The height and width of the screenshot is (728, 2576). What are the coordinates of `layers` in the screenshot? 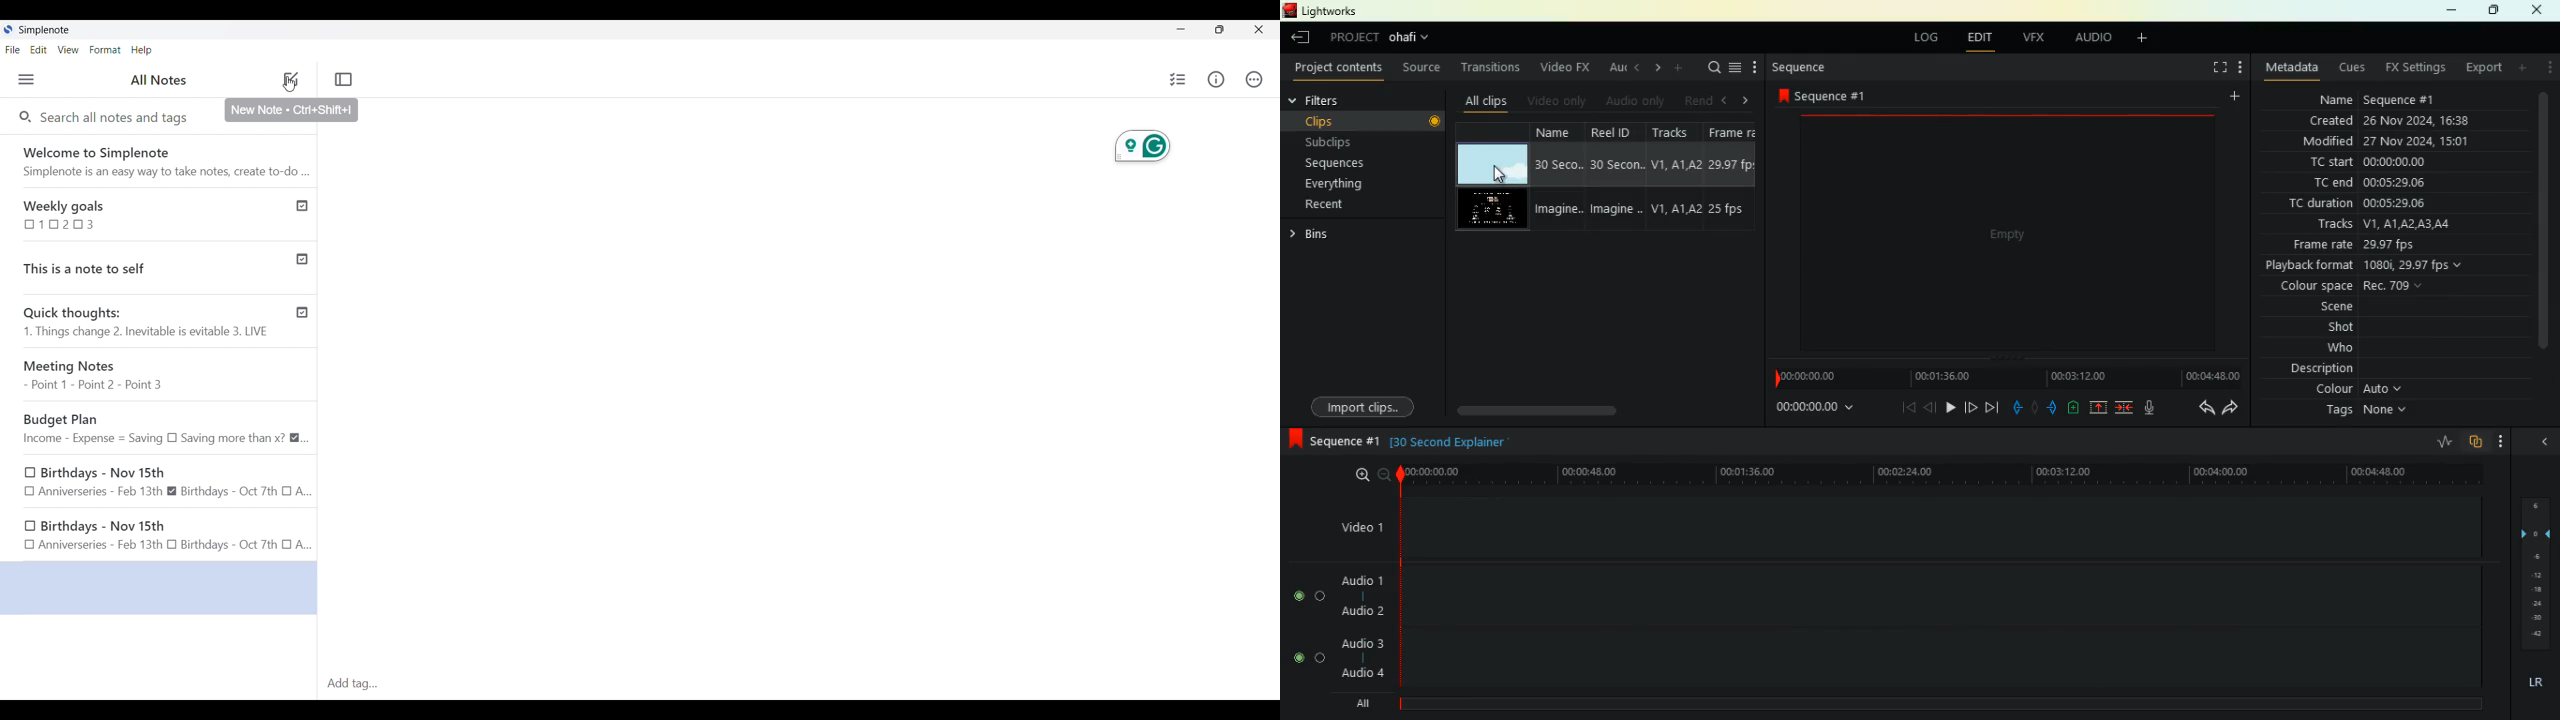 It's located at (2534, 571).